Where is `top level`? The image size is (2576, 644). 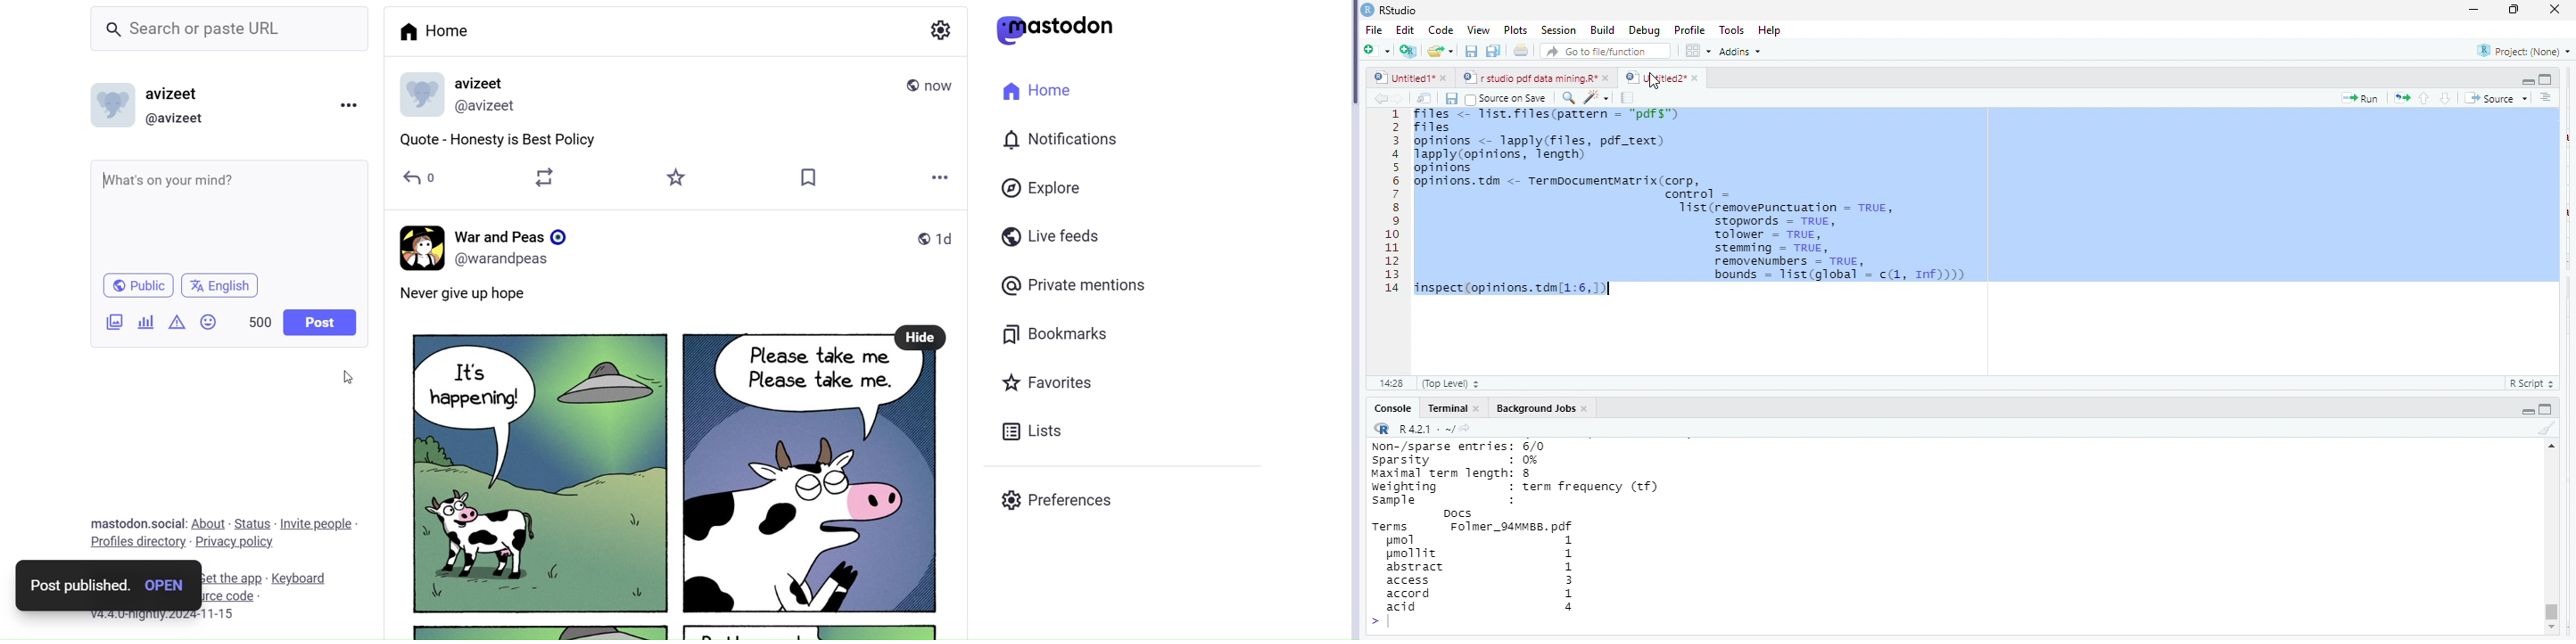
top level is located at coordinates (1456, 383).